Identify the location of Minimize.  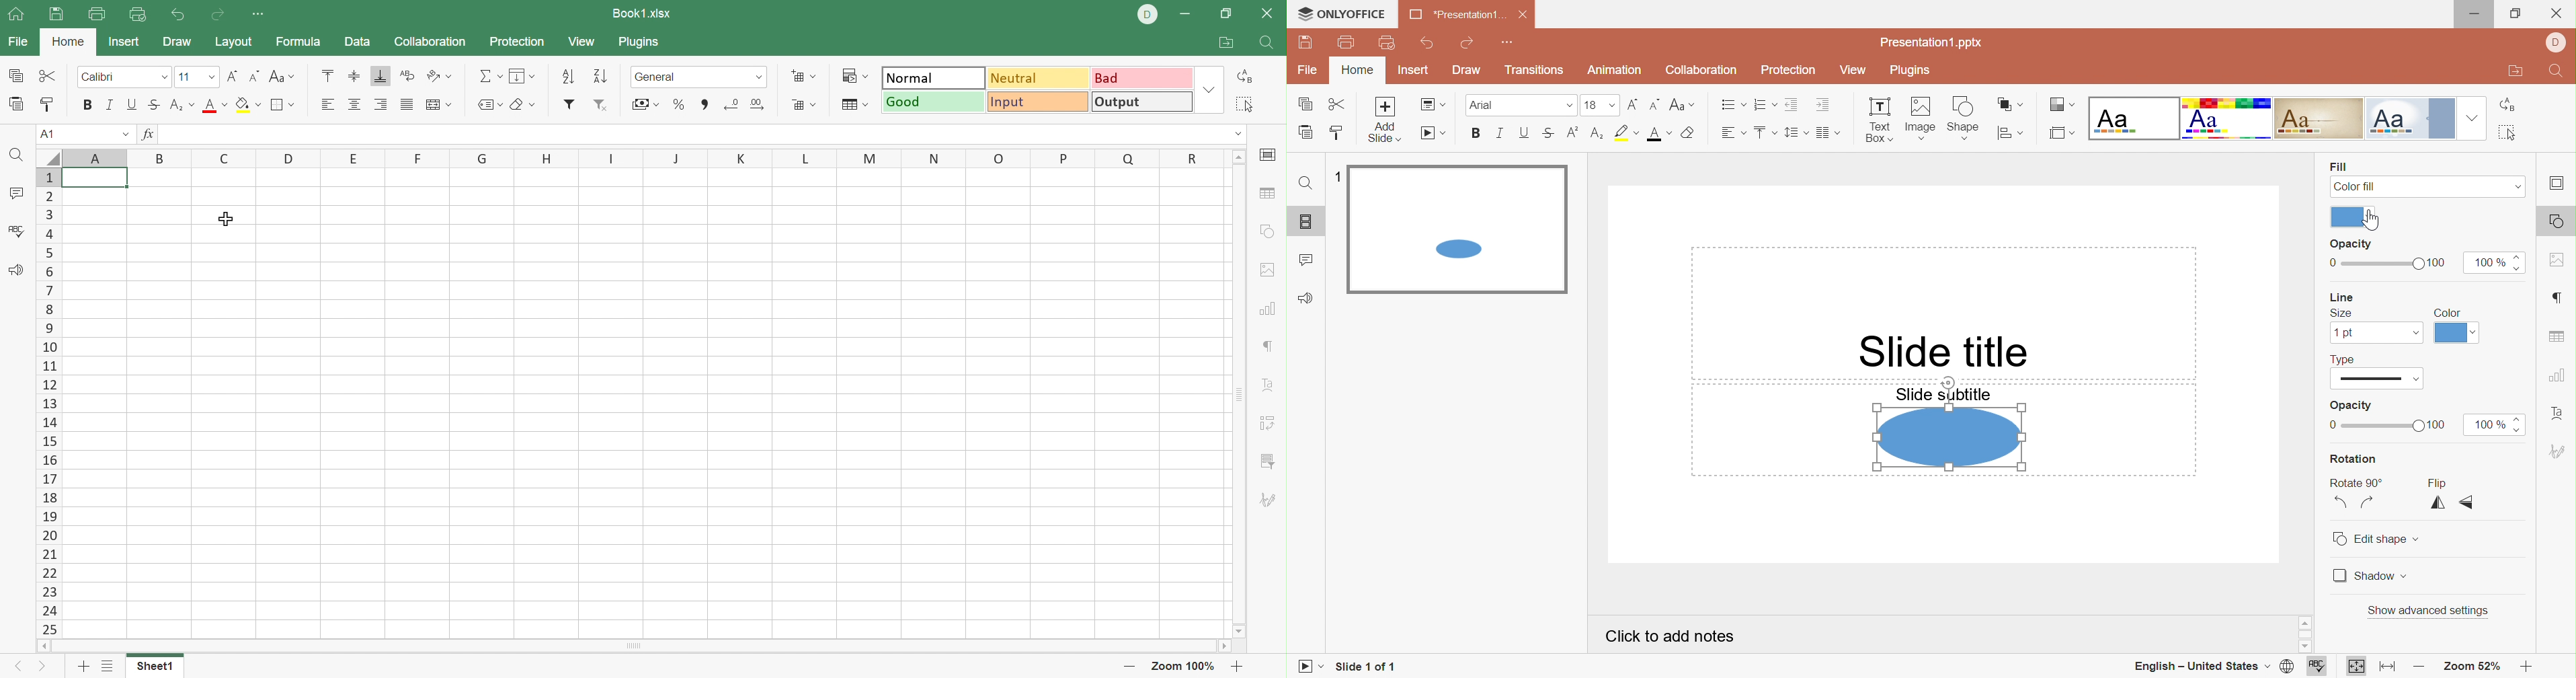
(1185, 15).